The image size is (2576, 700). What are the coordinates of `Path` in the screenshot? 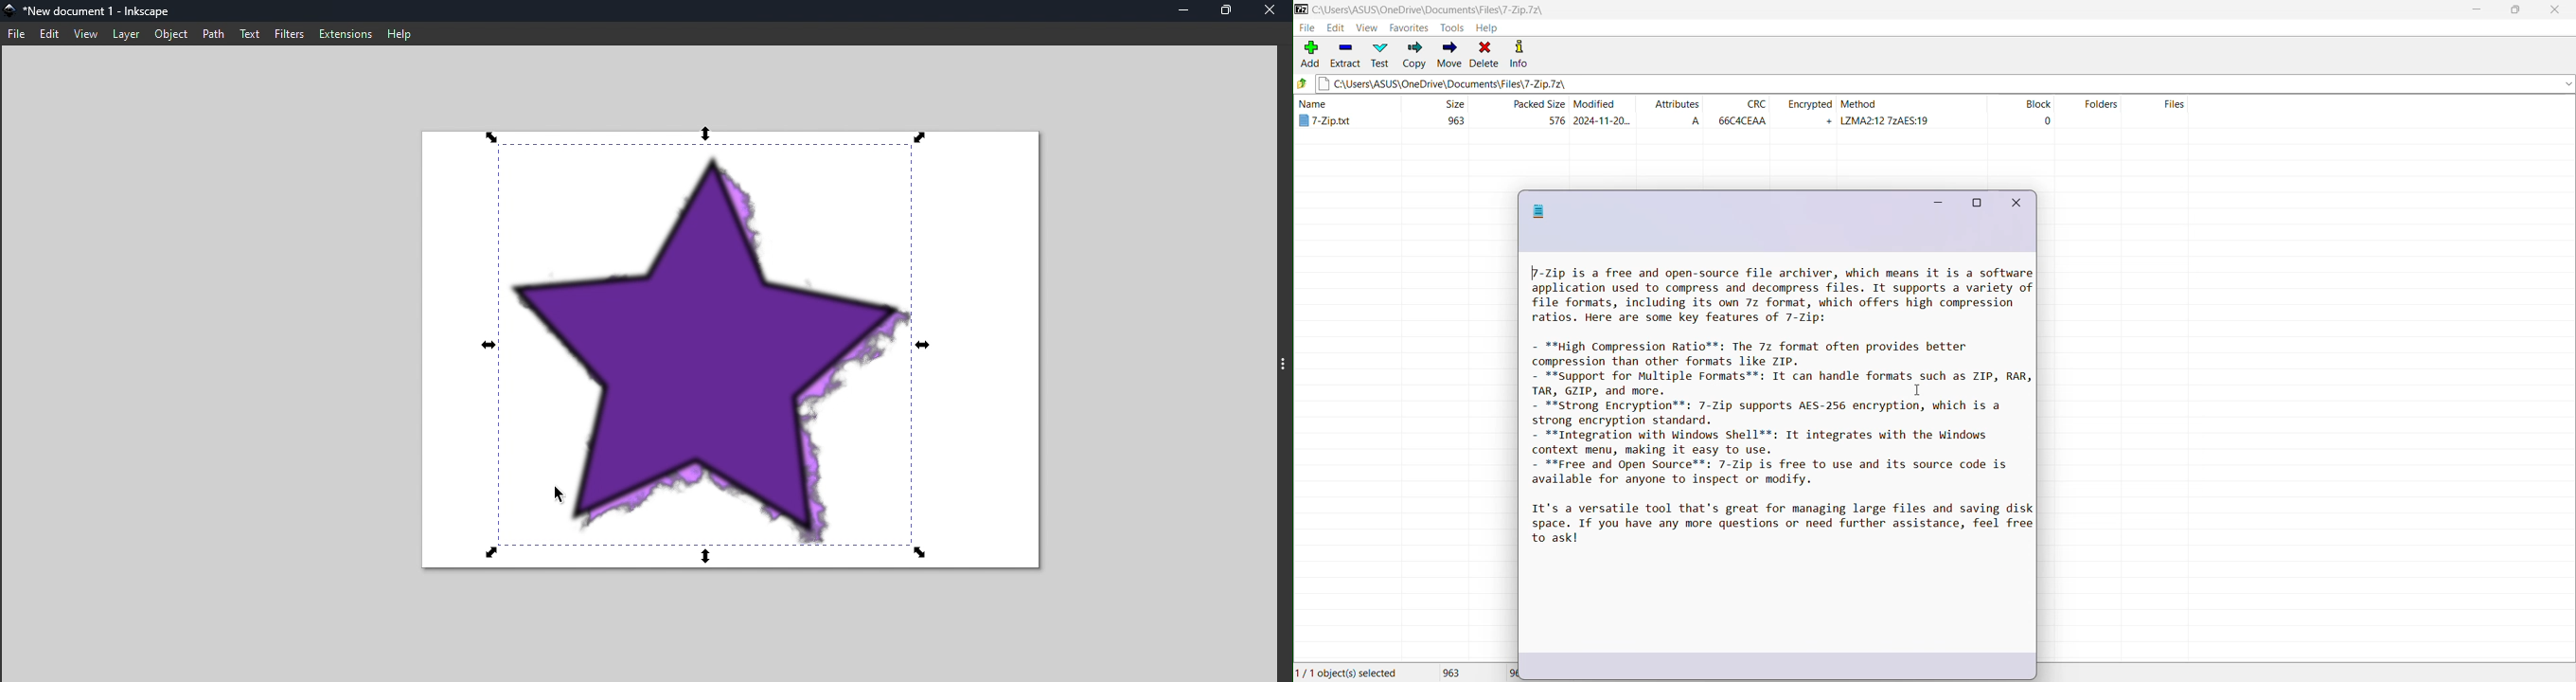 It's located at (216, 32).